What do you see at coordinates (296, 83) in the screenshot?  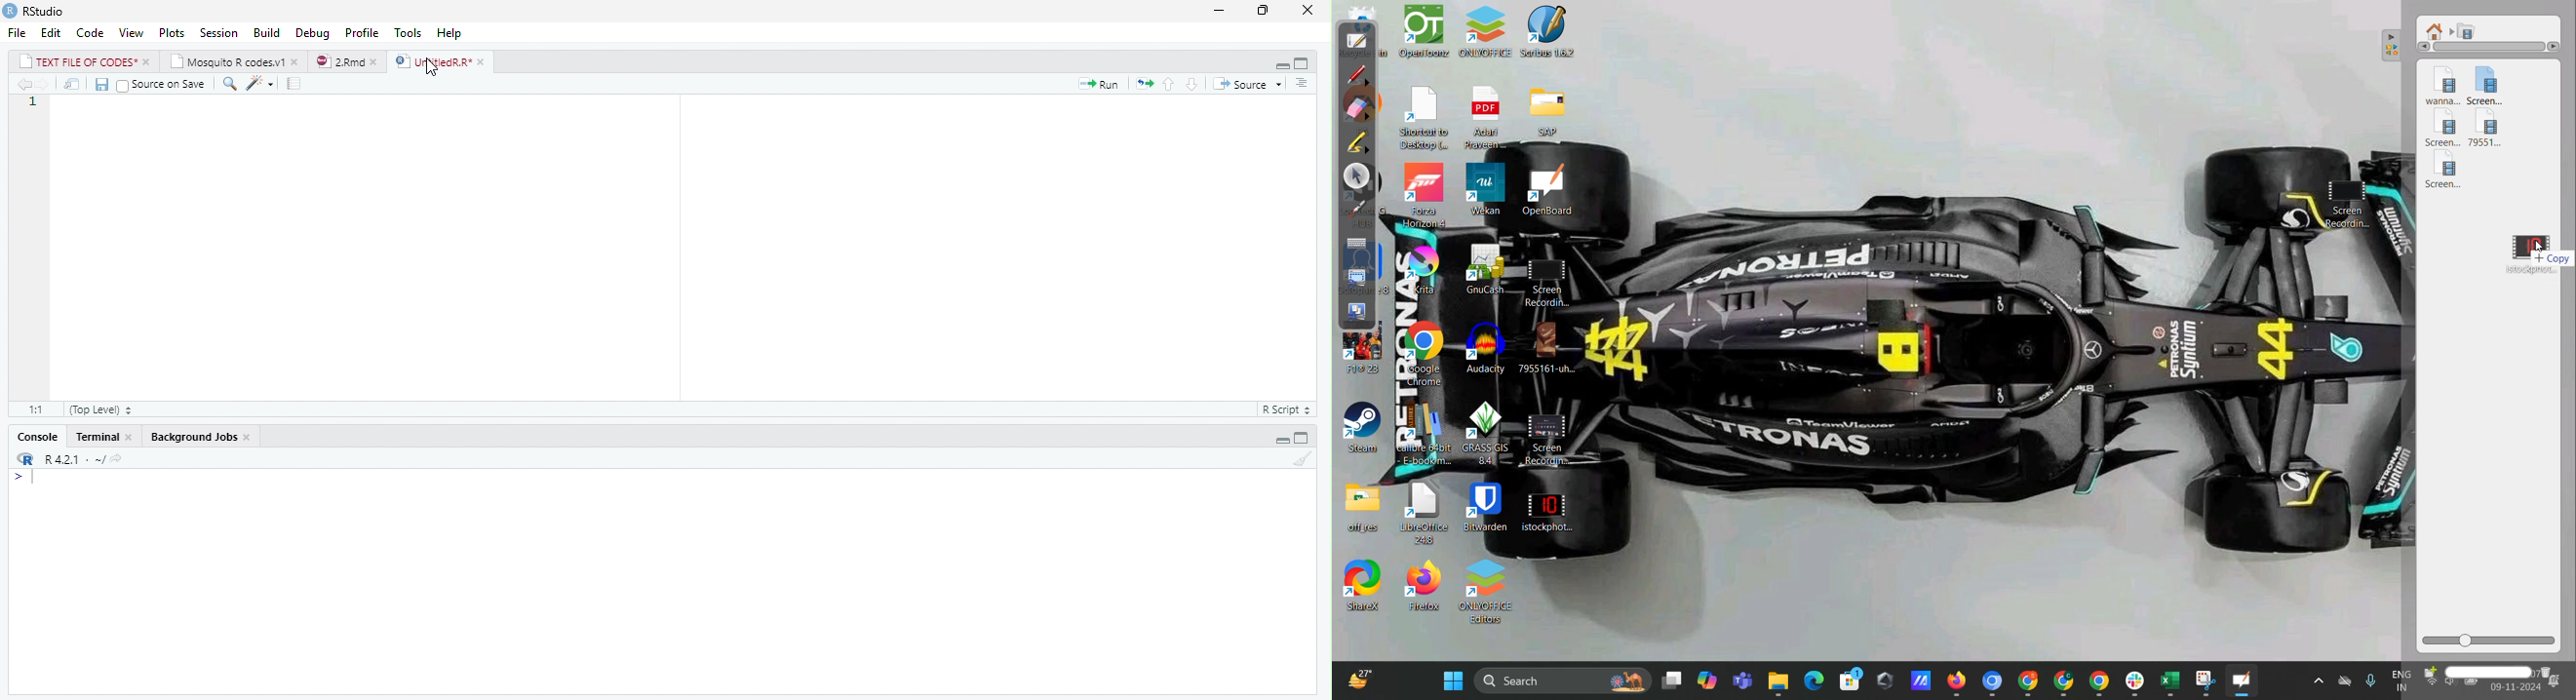 I see `compile report` at bounding box center [296, 83].